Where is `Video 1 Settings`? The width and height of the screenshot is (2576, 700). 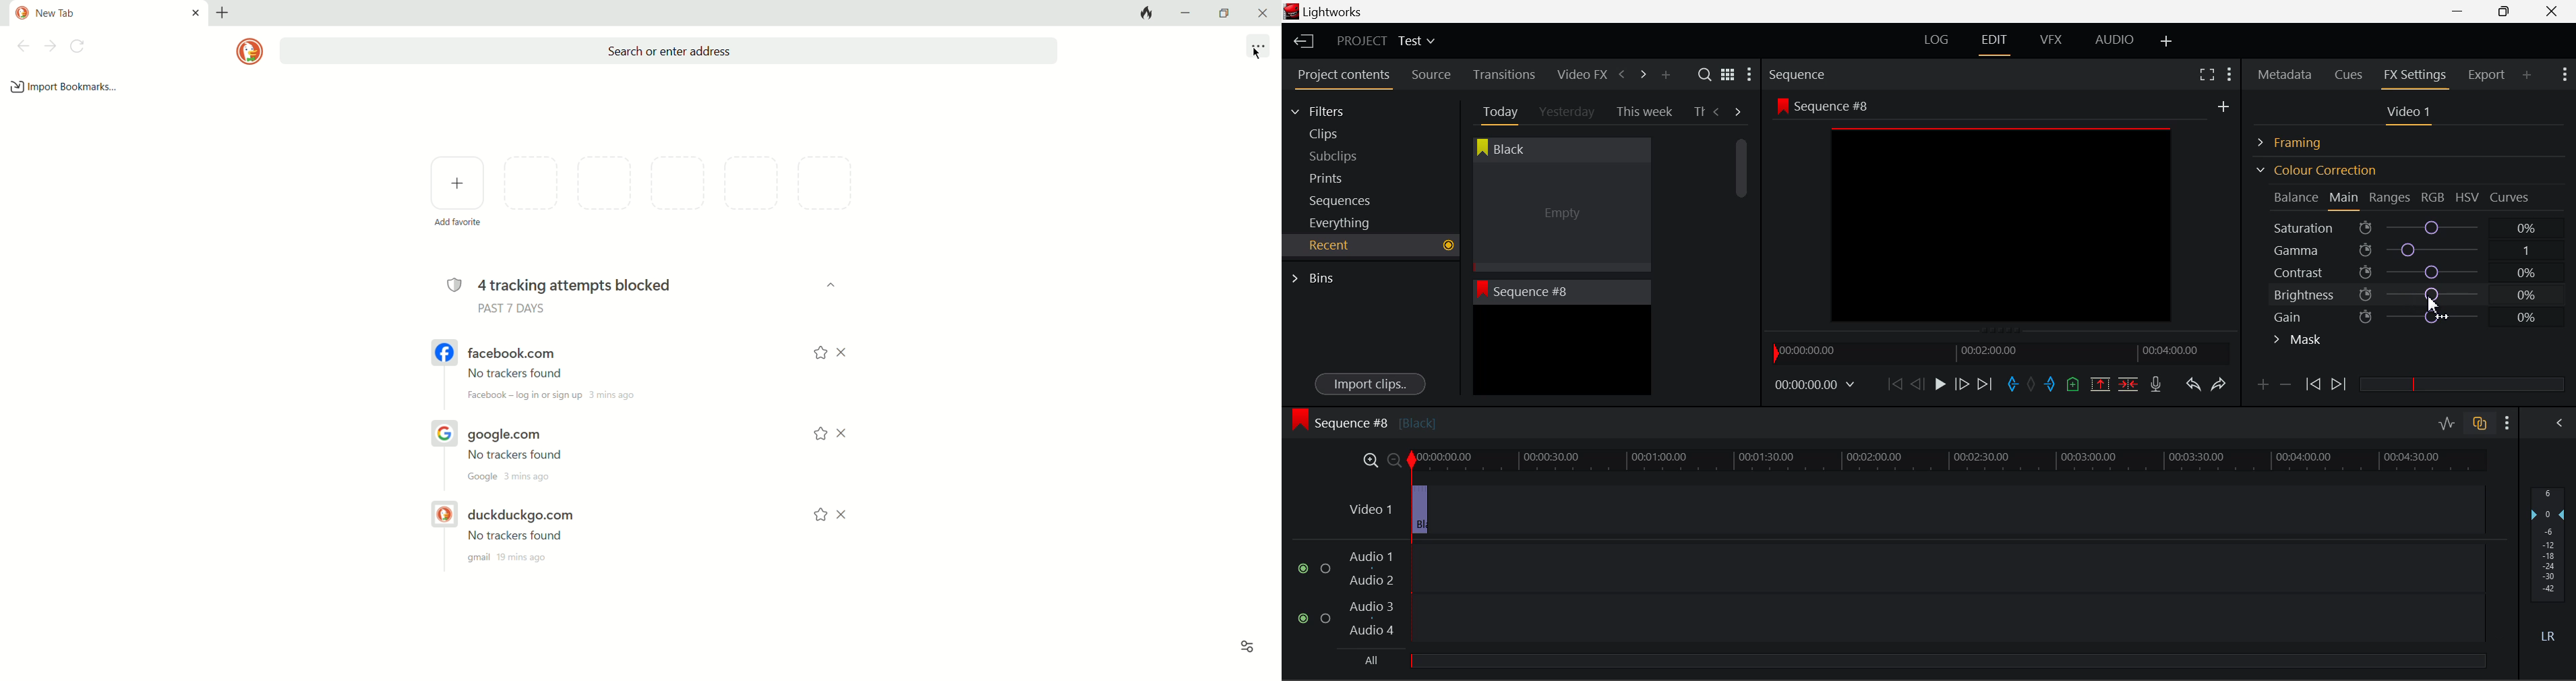 Video 1 Settings is located at coordinates (2411, 115).